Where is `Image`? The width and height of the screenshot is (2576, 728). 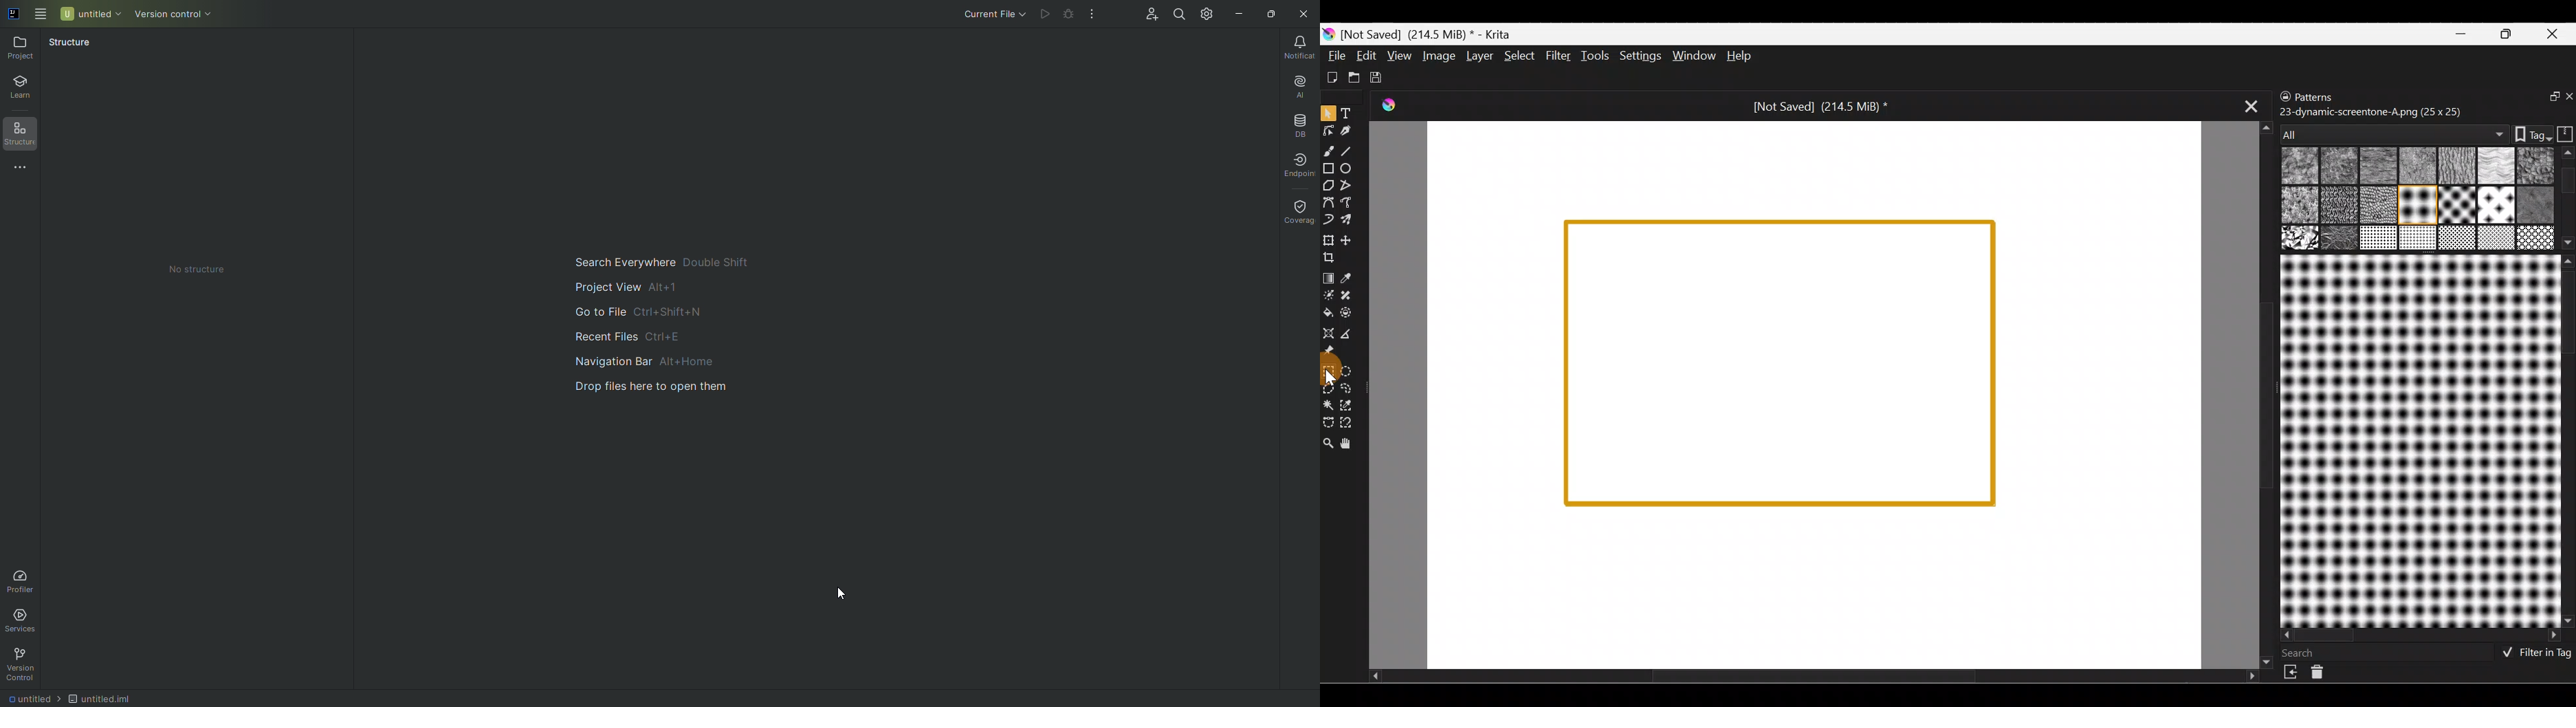 Image is located at coordinates (1437, 56).